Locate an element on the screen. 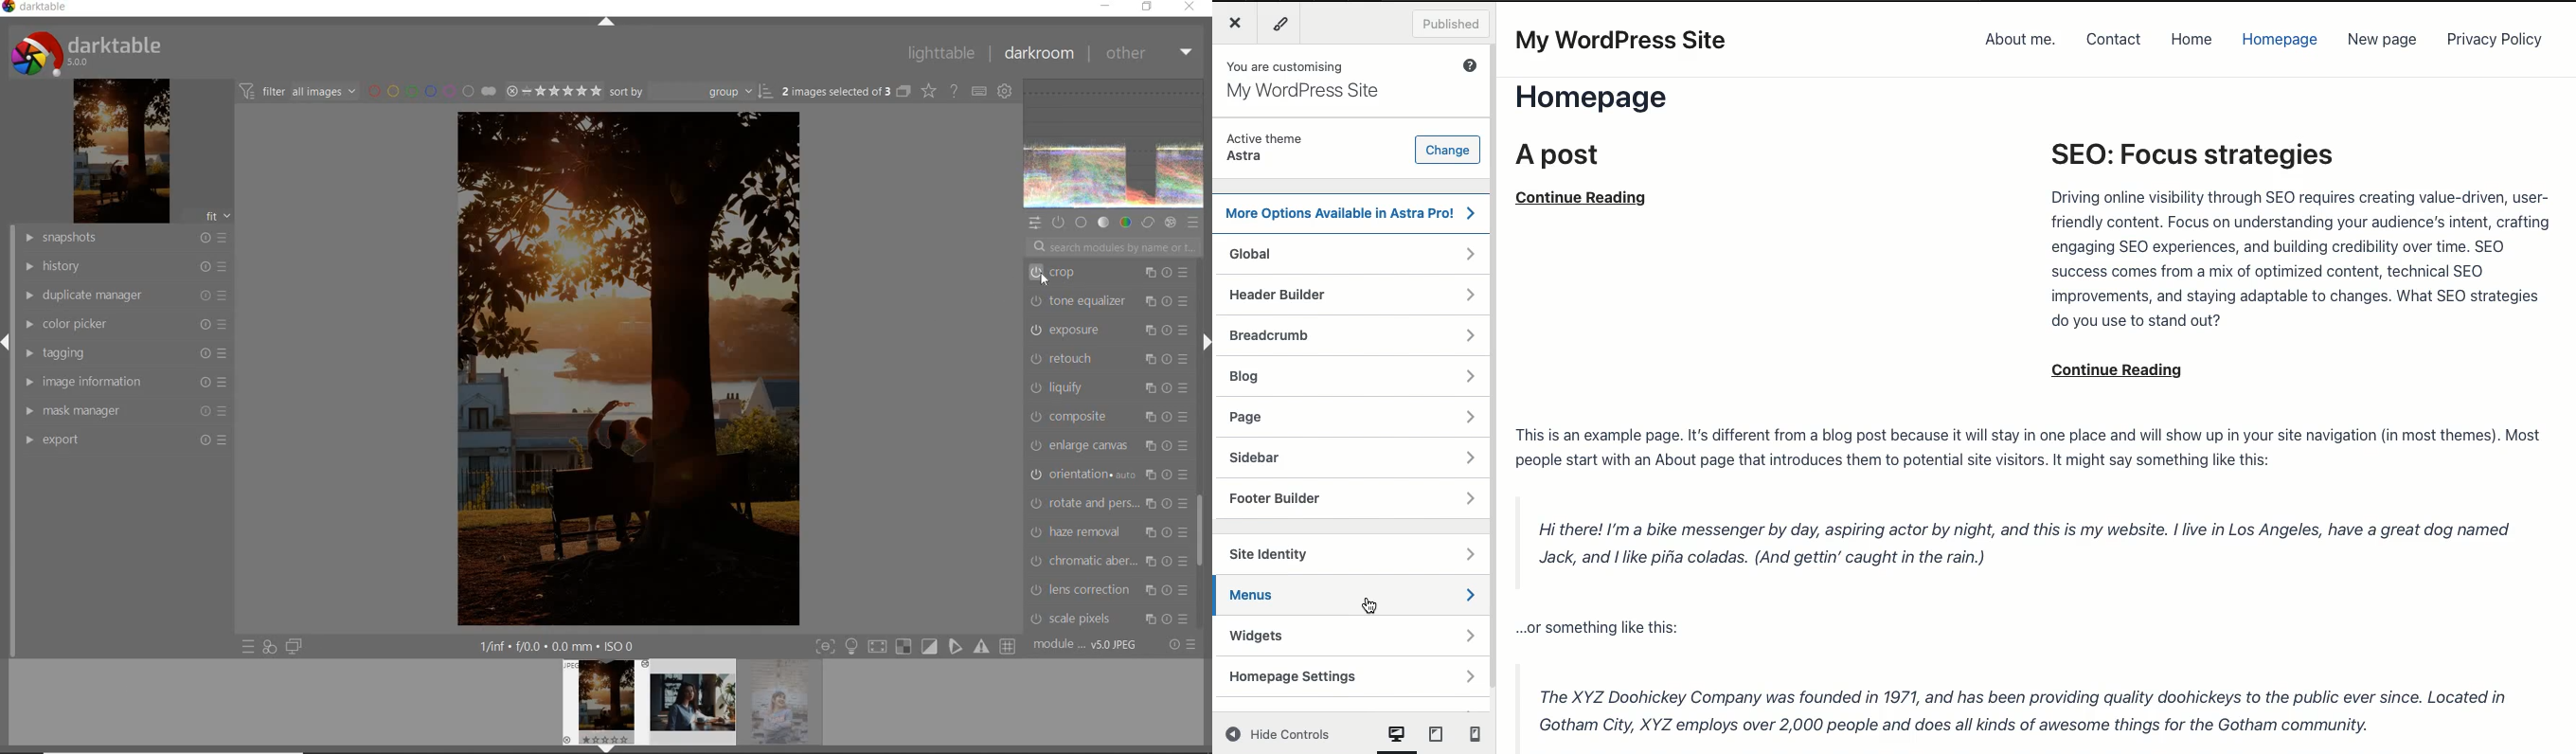  selected images is located at coordinates (835, 91).